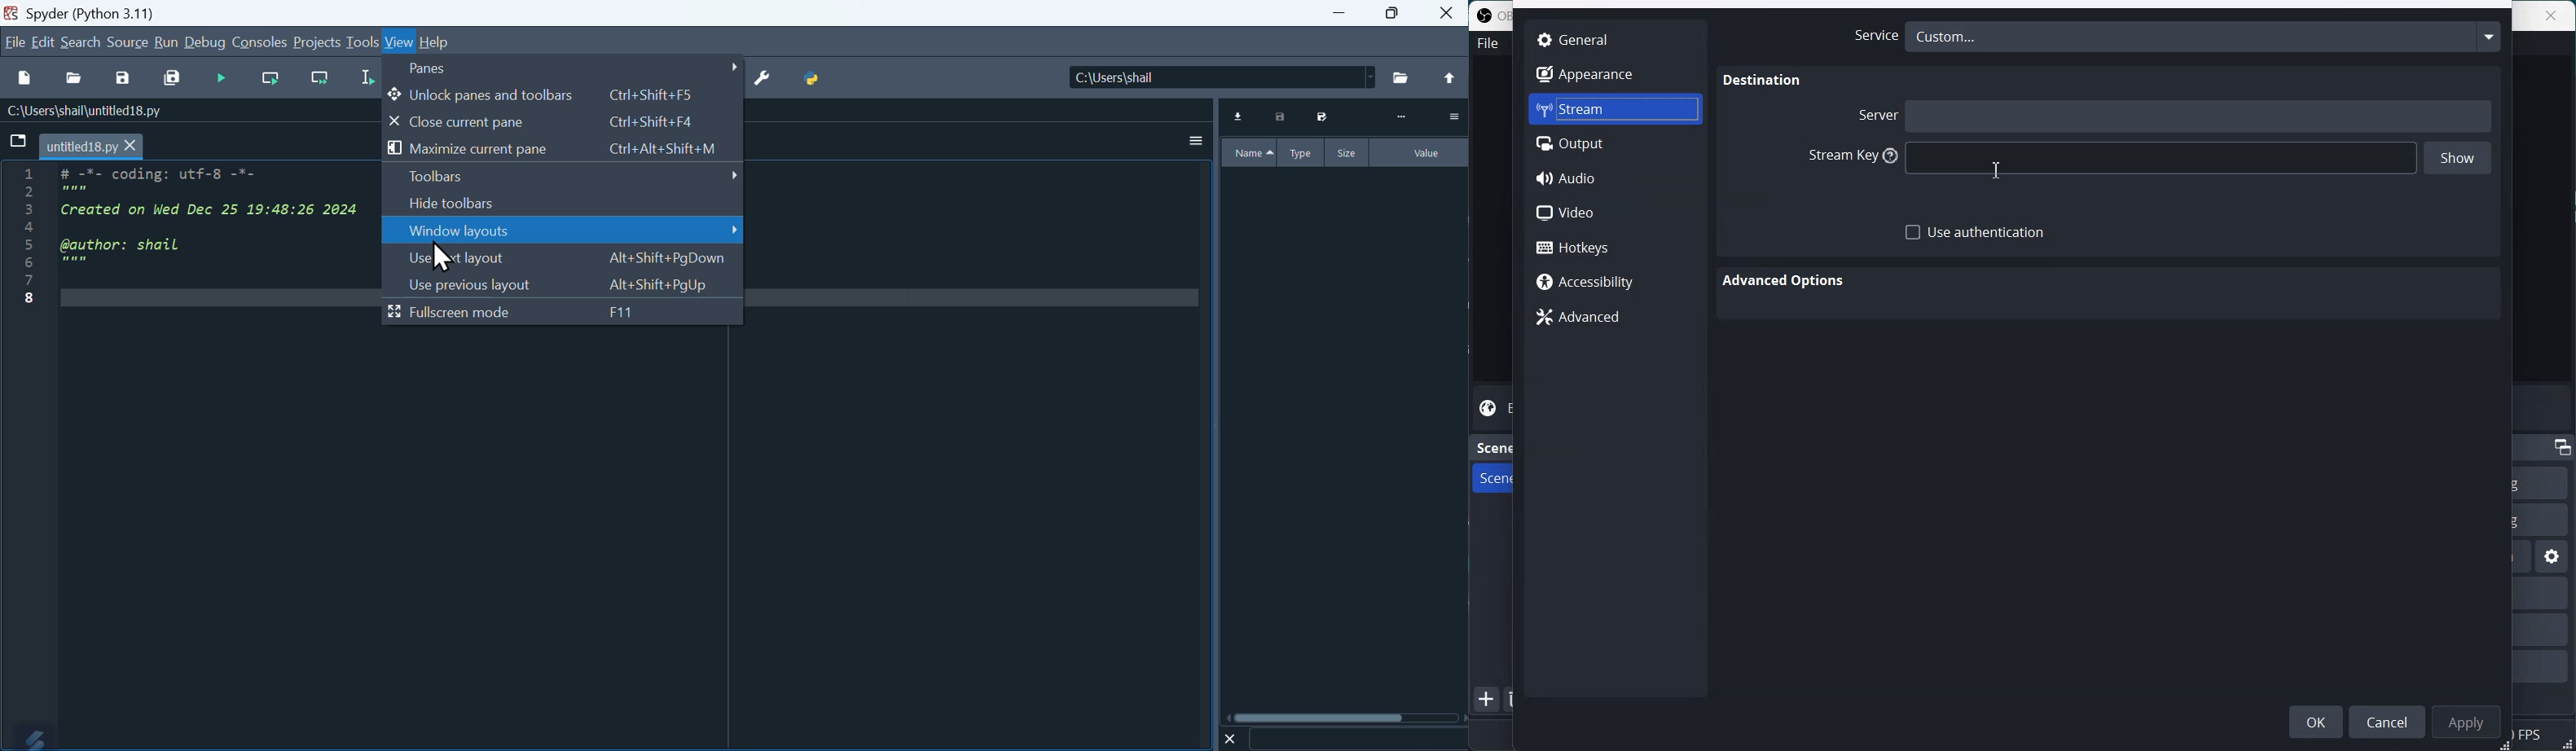 The height and width of the screenshot is (756, 2576). Describe the element at coordinates (561, 149) in the screenshot. I see `Maximise current pane` at that location.